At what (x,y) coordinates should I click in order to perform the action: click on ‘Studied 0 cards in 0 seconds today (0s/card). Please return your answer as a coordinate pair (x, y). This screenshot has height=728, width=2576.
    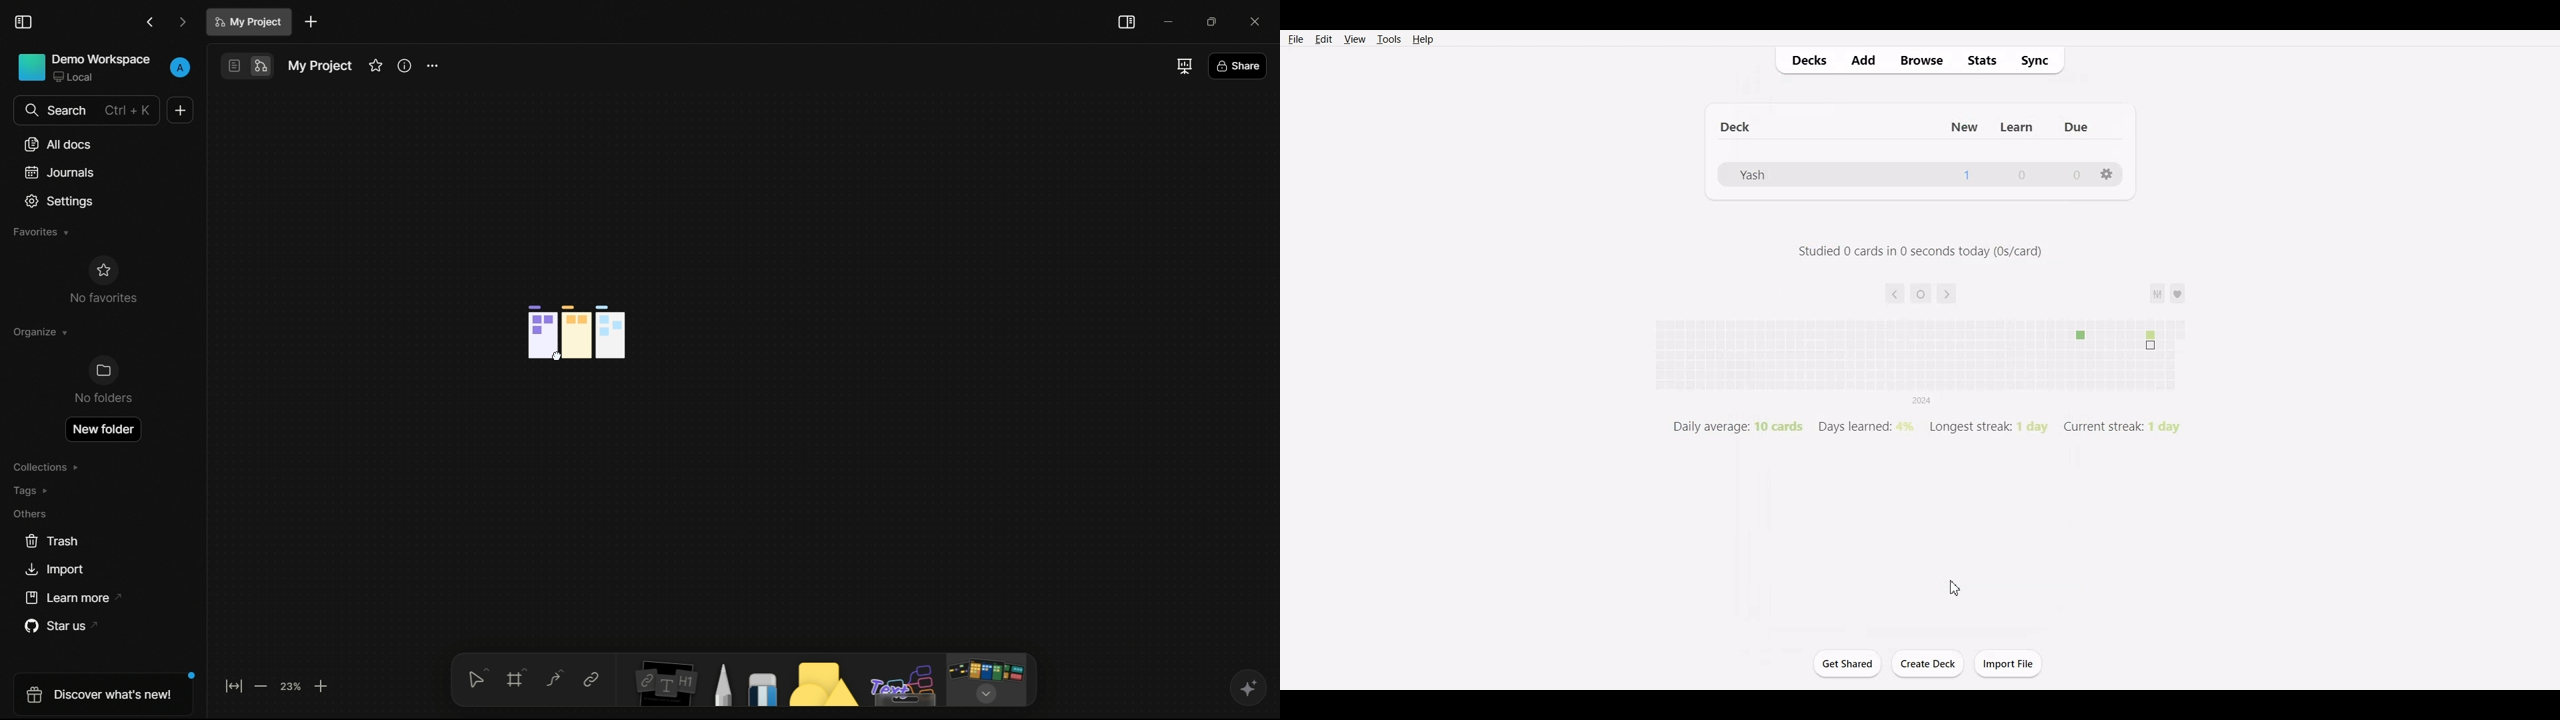
    Looking at the image, I should click on (1915, 256).